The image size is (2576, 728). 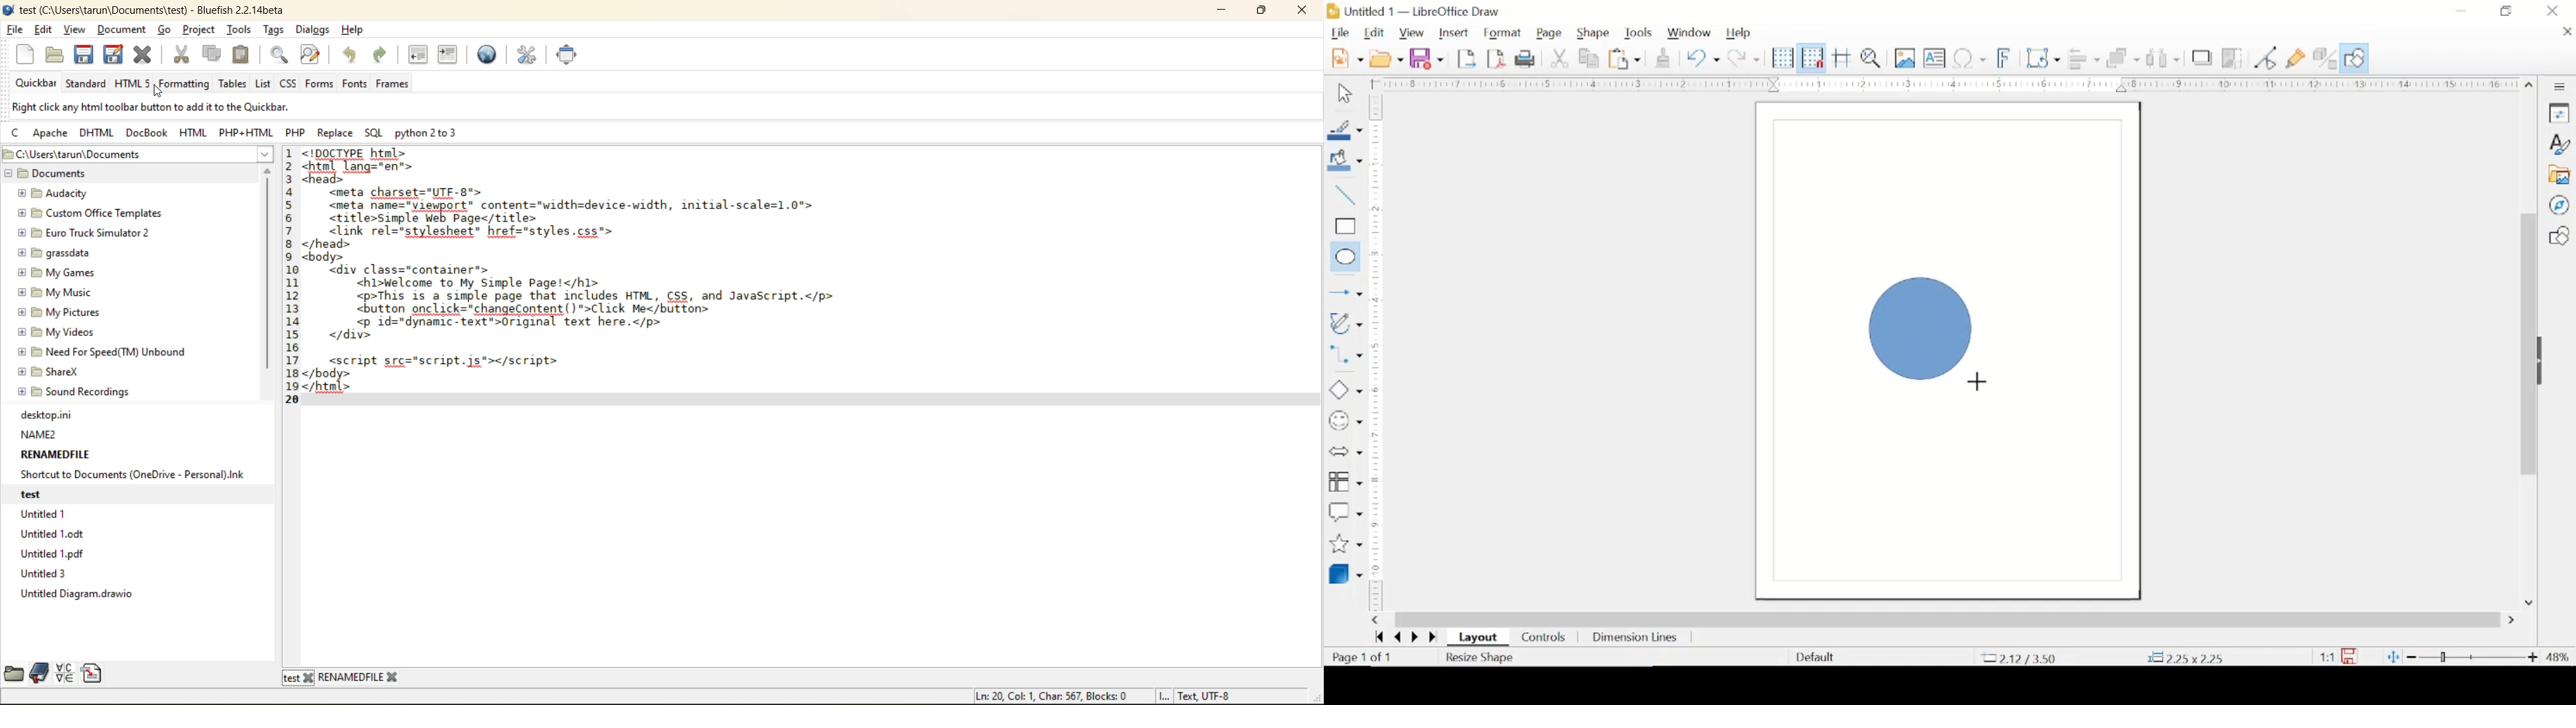 What do you see at coordinates (1872, 59) in the screenshot?
I see `zoom and pan` at bounding box center [1872, 59].